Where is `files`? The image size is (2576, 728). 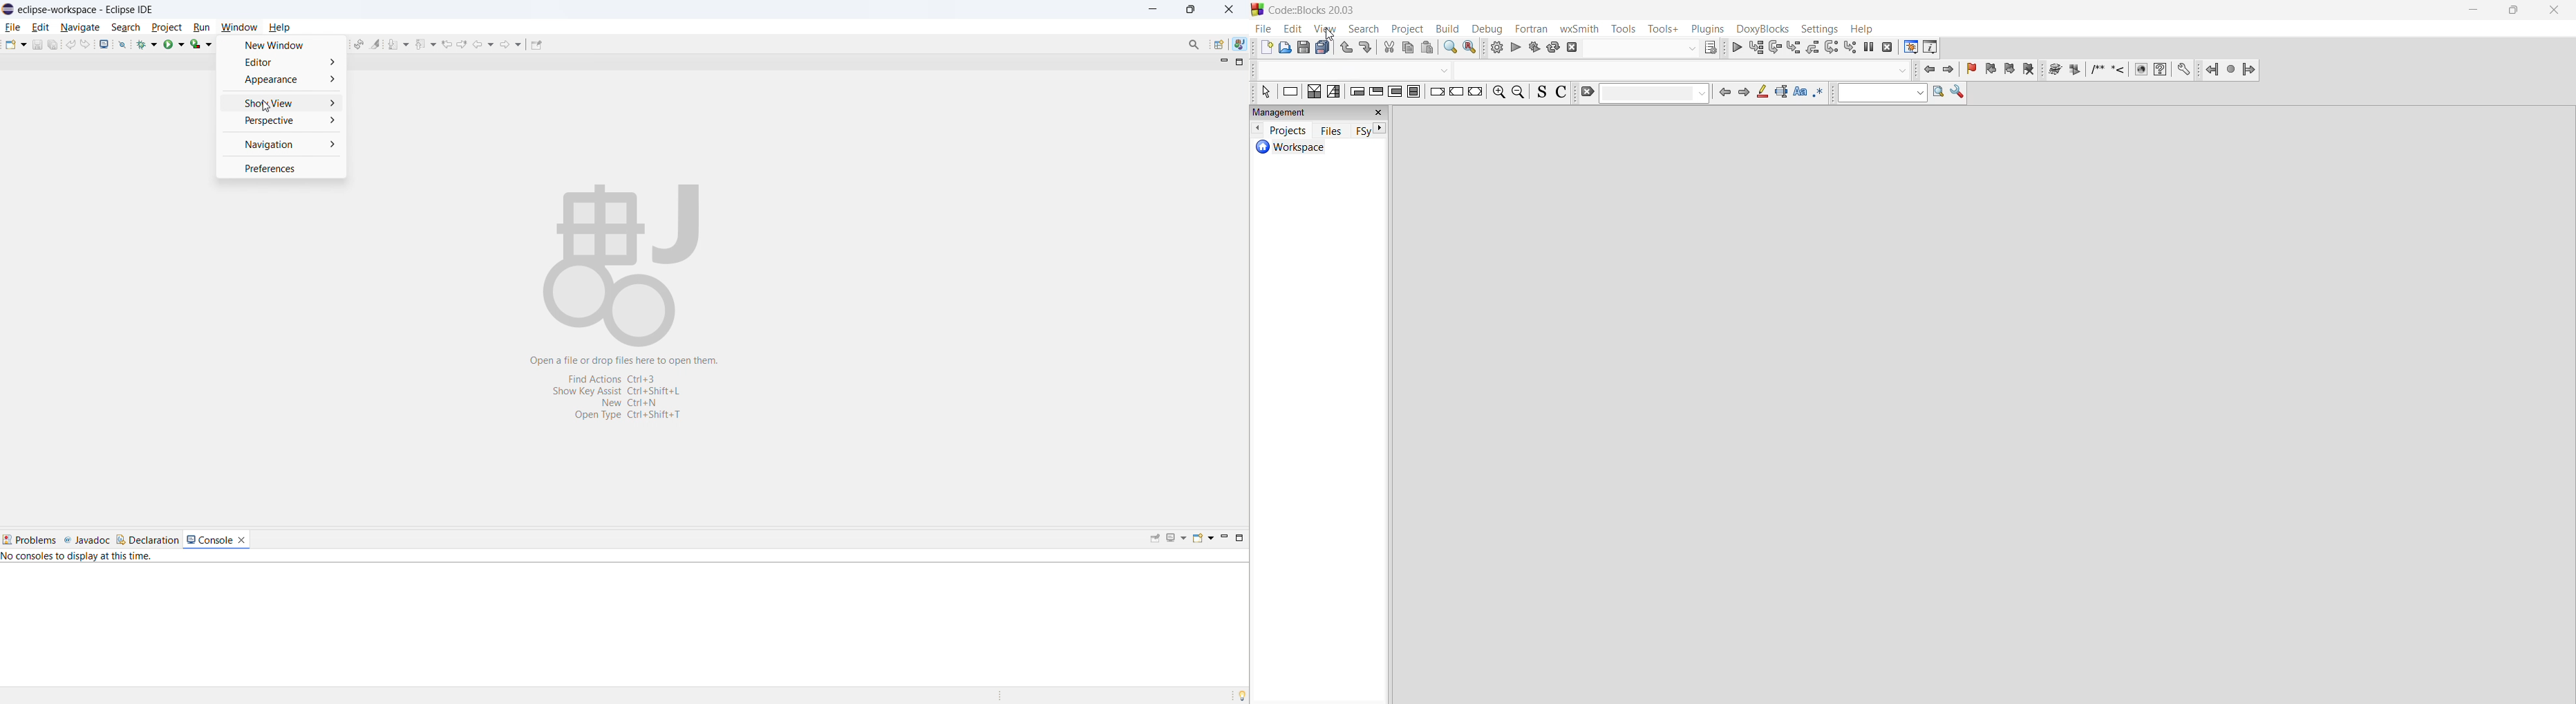 files is located at coordinates (1330, 131).